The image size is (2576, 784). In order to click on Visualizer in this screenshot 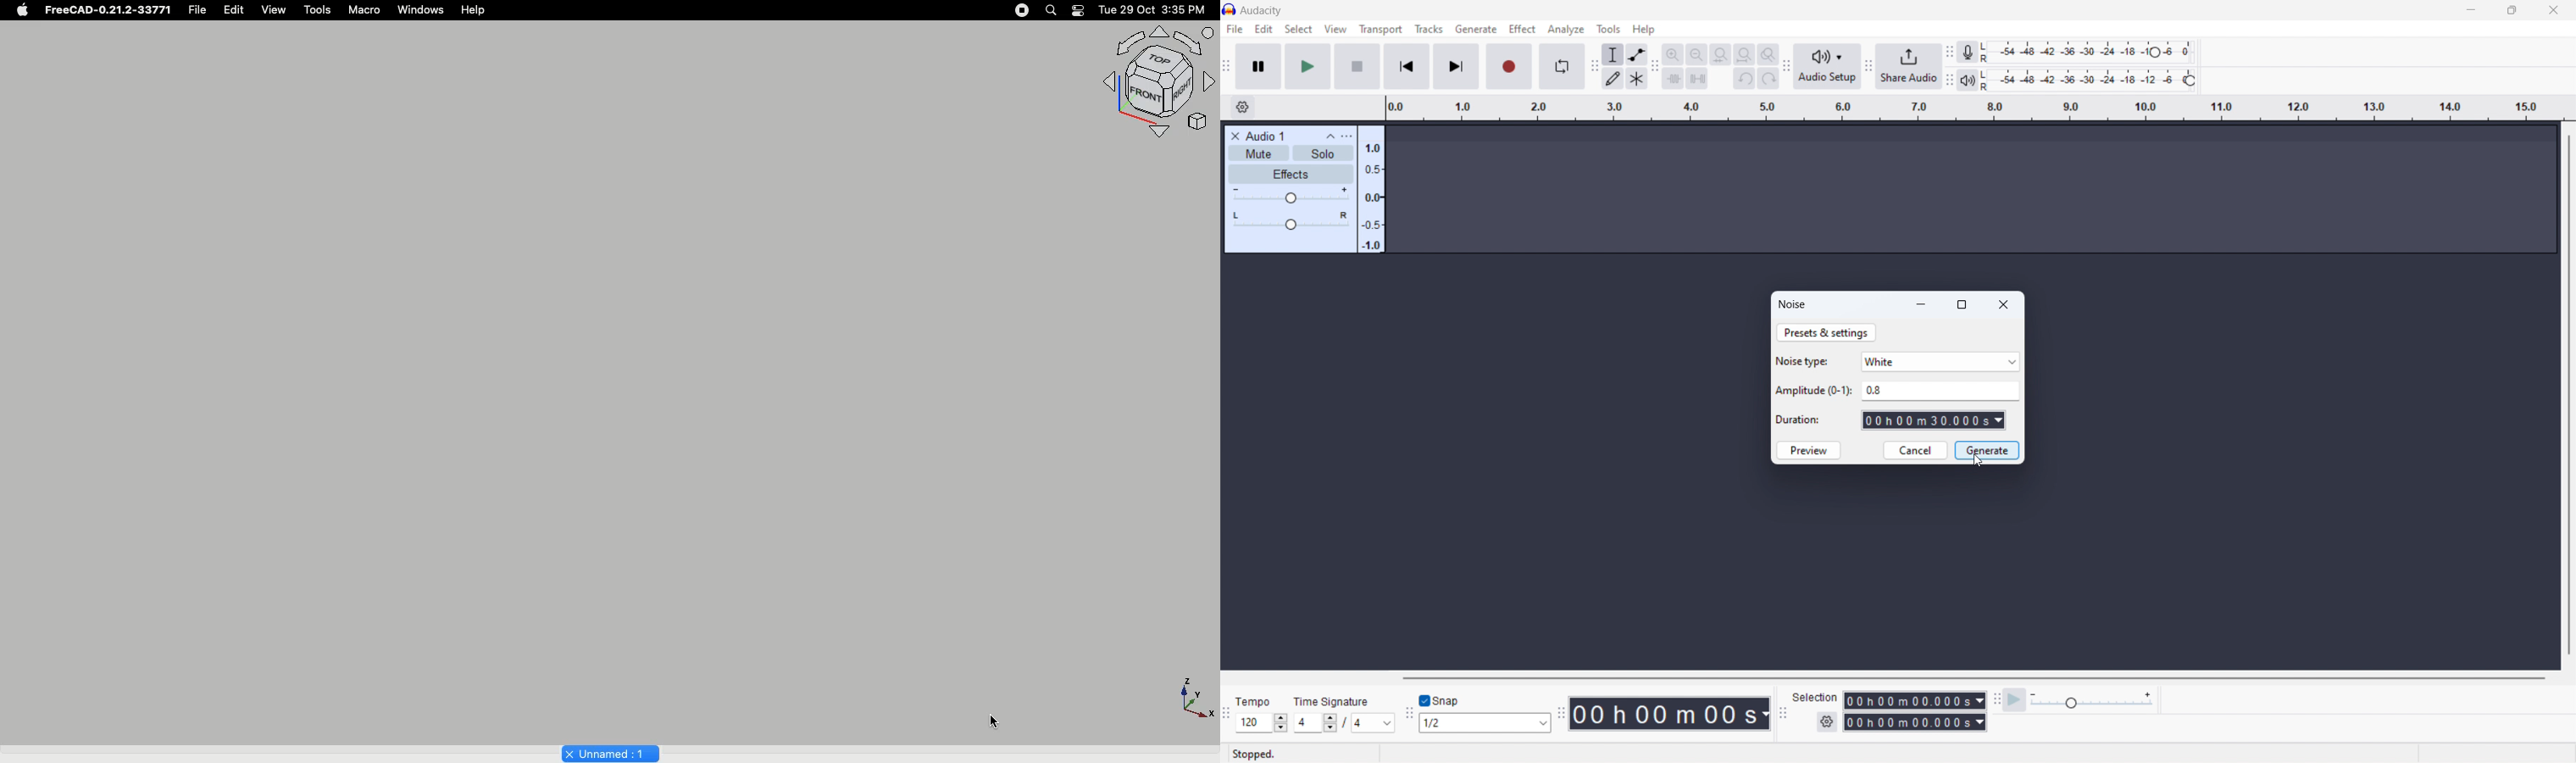, I will do `click(1154, 87)`.